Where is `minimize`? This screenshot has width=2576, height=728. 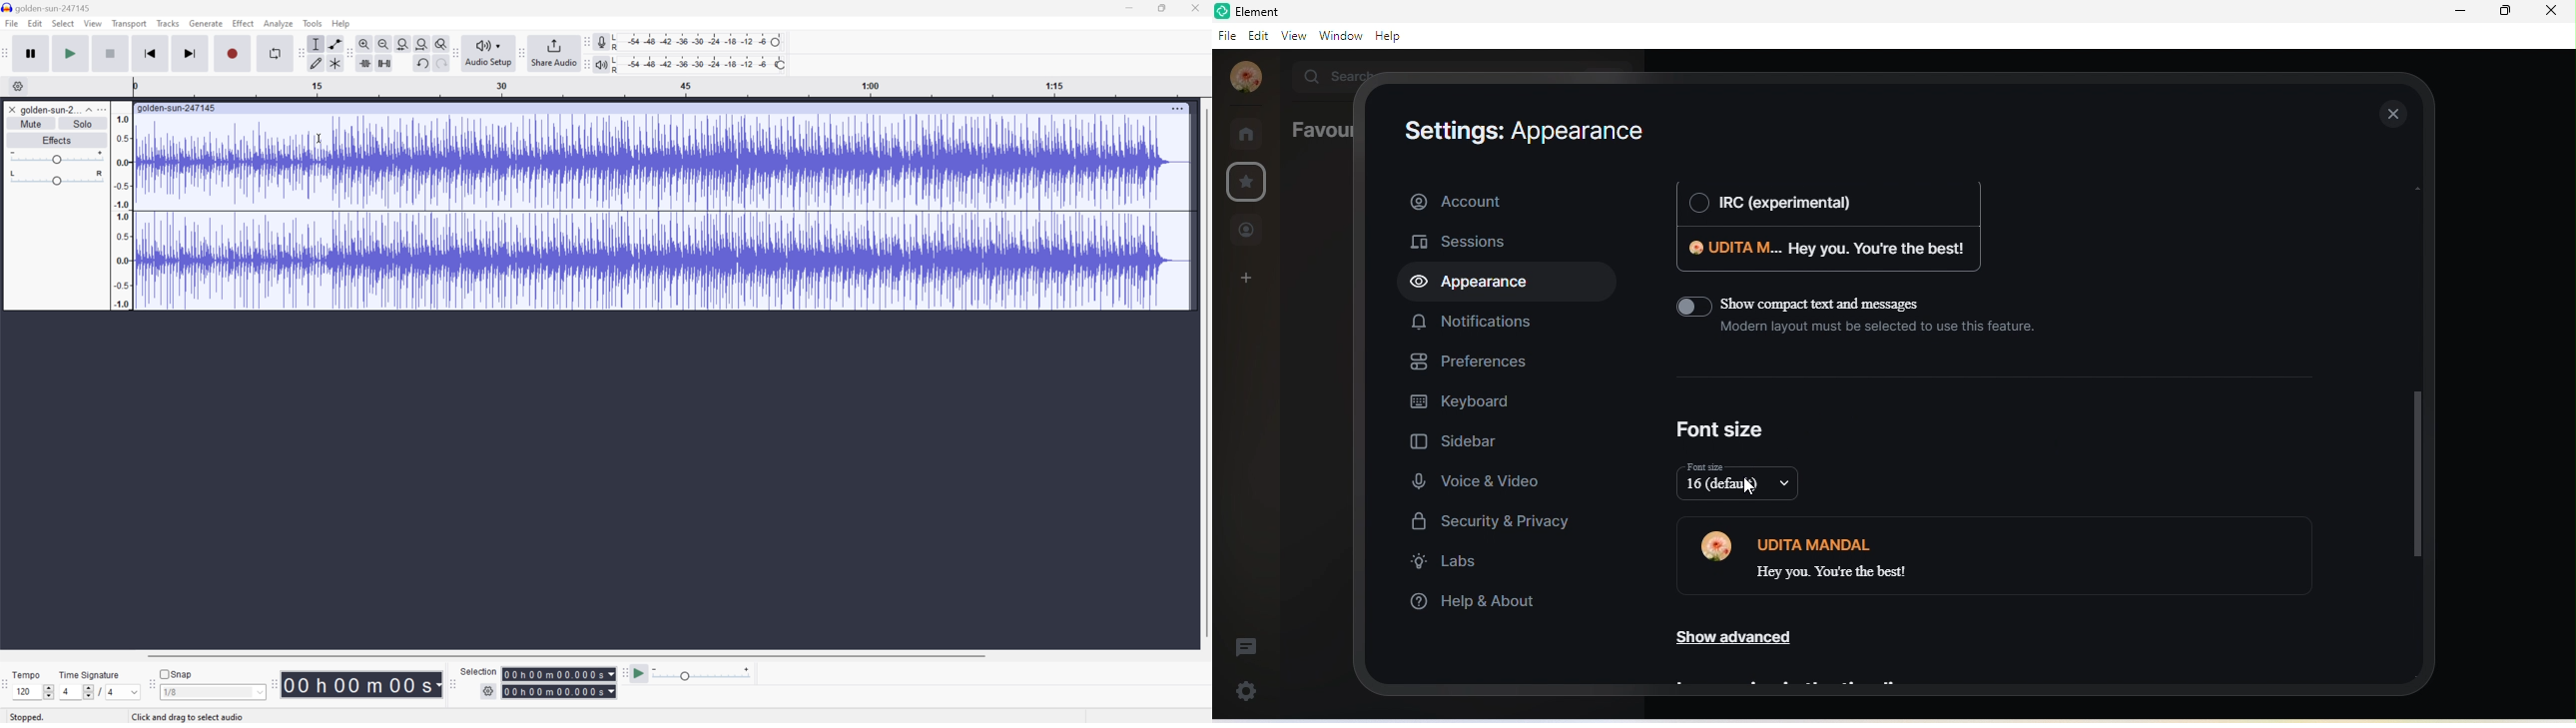
minimize is located at coordinates (2460, 12).